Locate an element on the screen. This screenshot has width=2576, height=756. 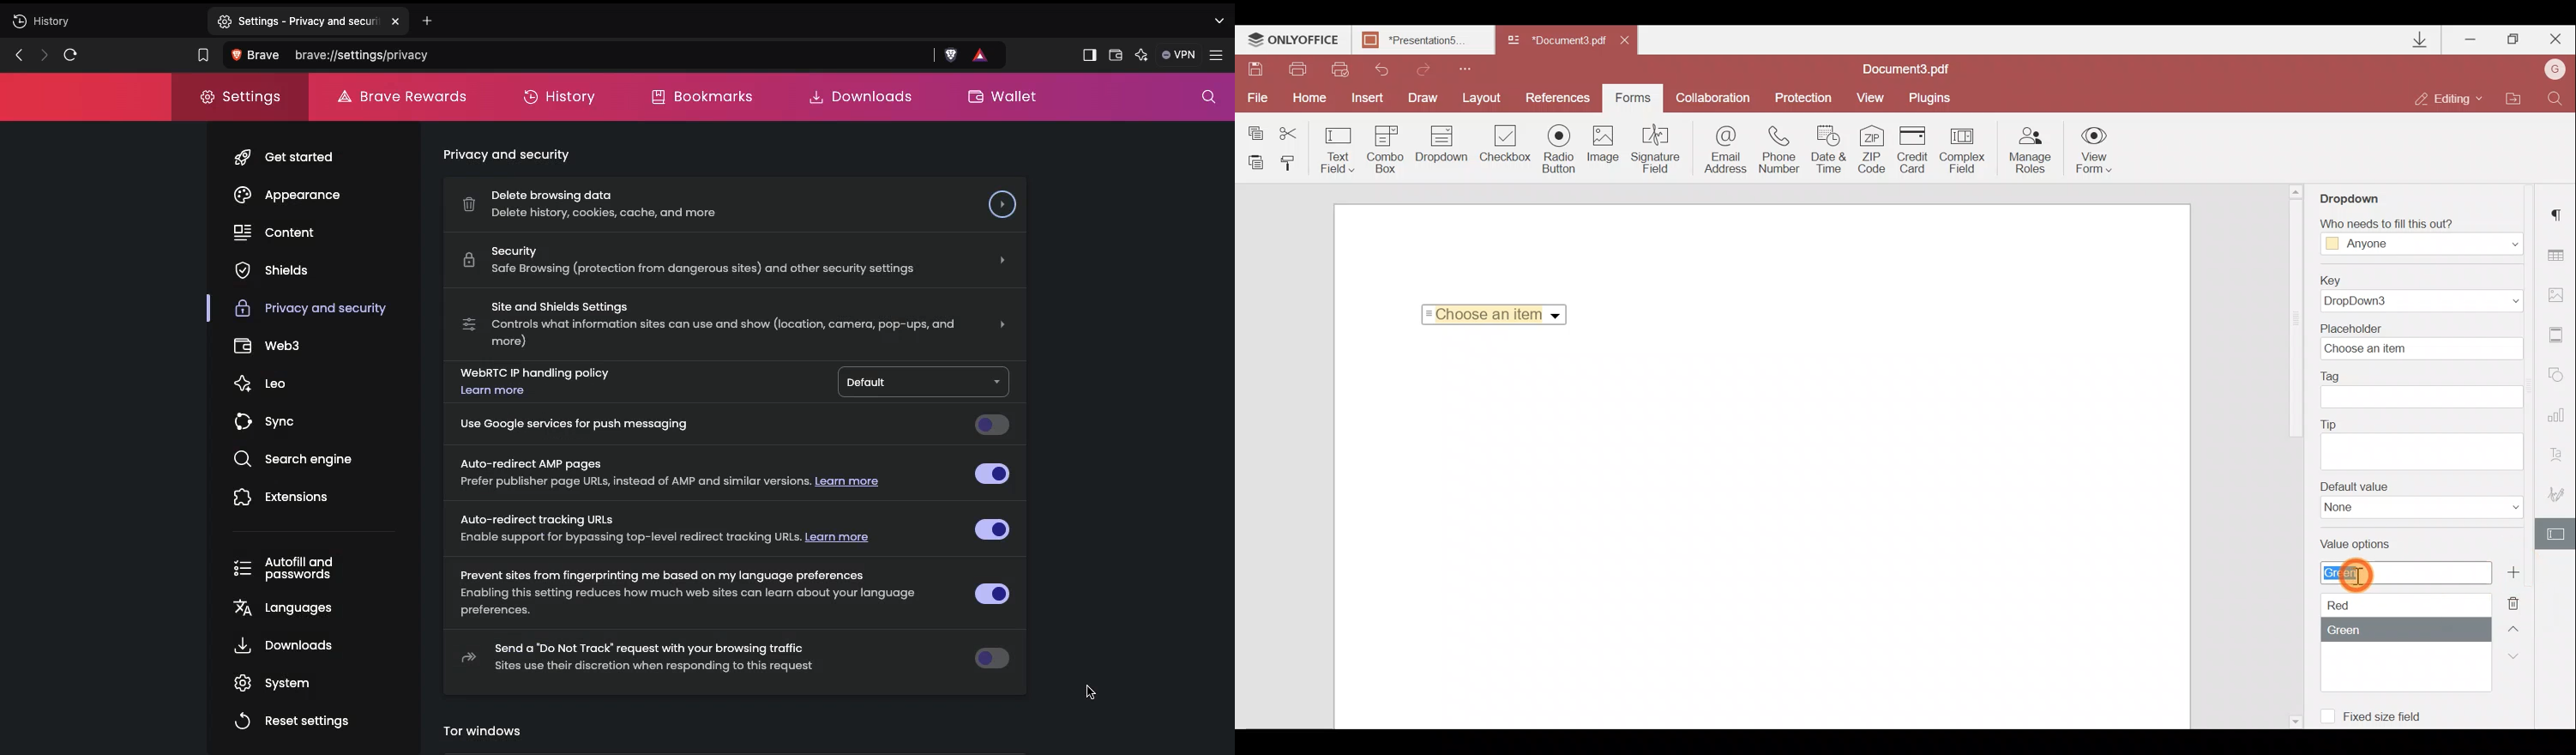
Find is located at coordinates (2558, 98).